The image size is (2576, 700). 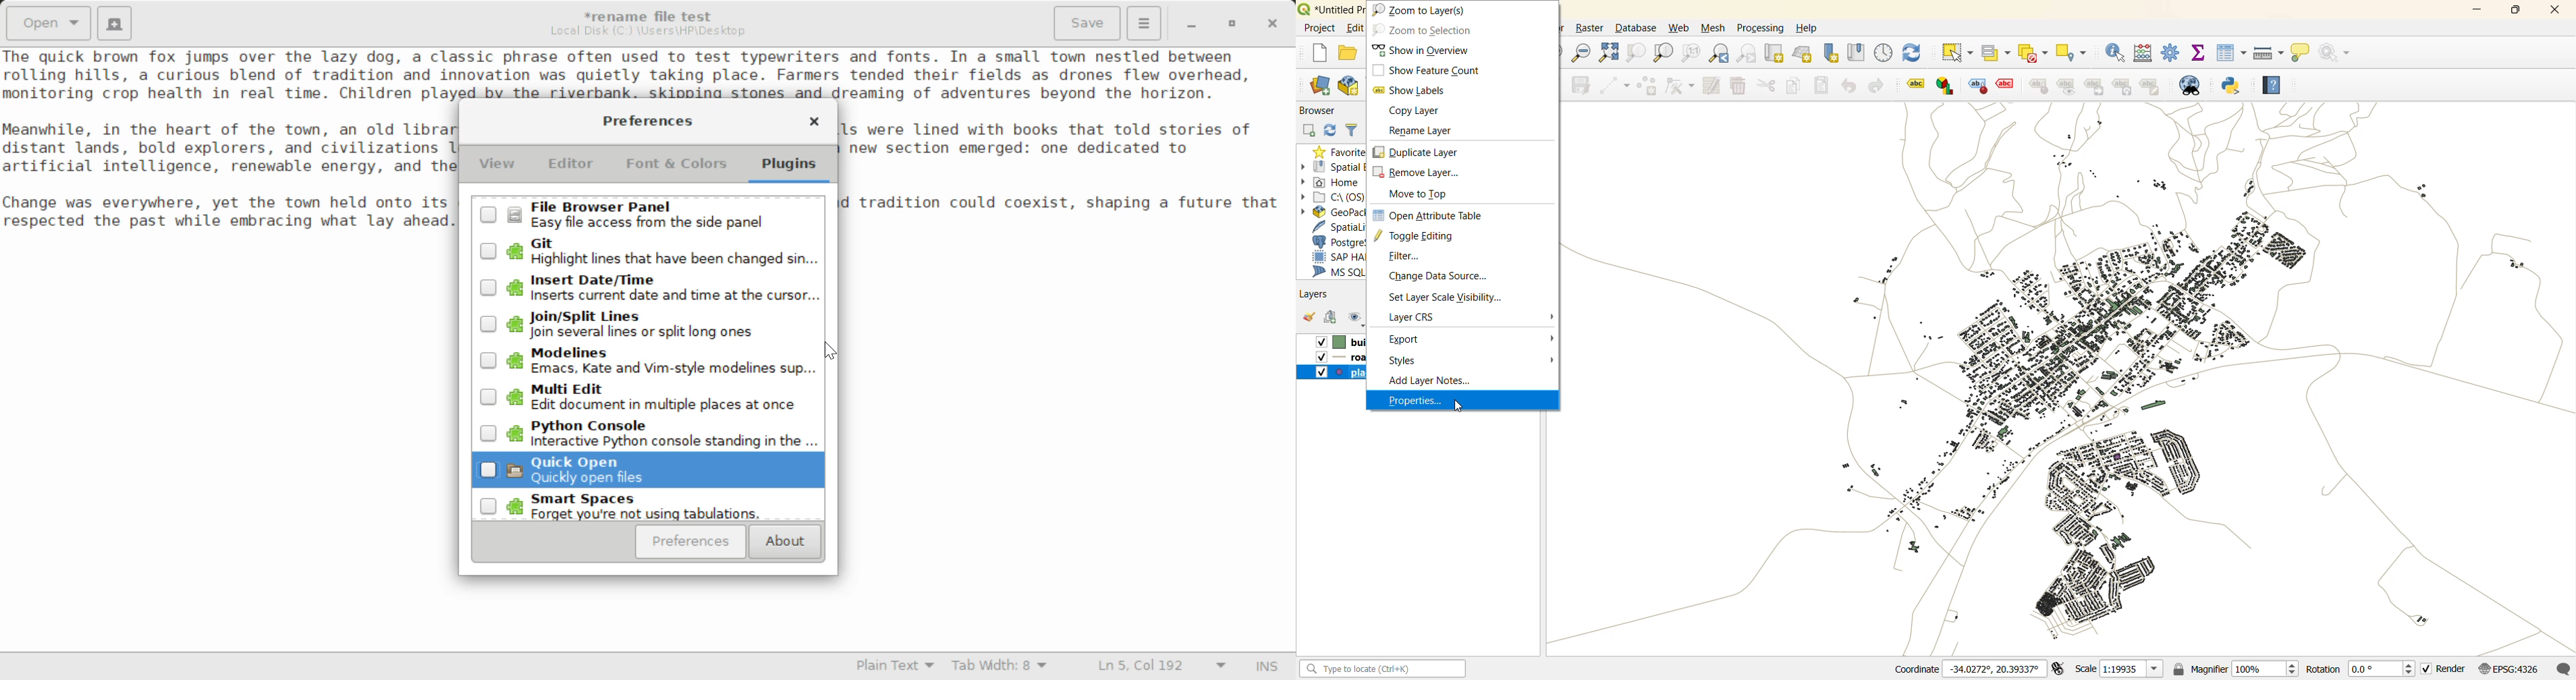 What do you see at coordinates (1411, 91) in the screenshot?
I see `show labels` at bounding box center [1411, 91].